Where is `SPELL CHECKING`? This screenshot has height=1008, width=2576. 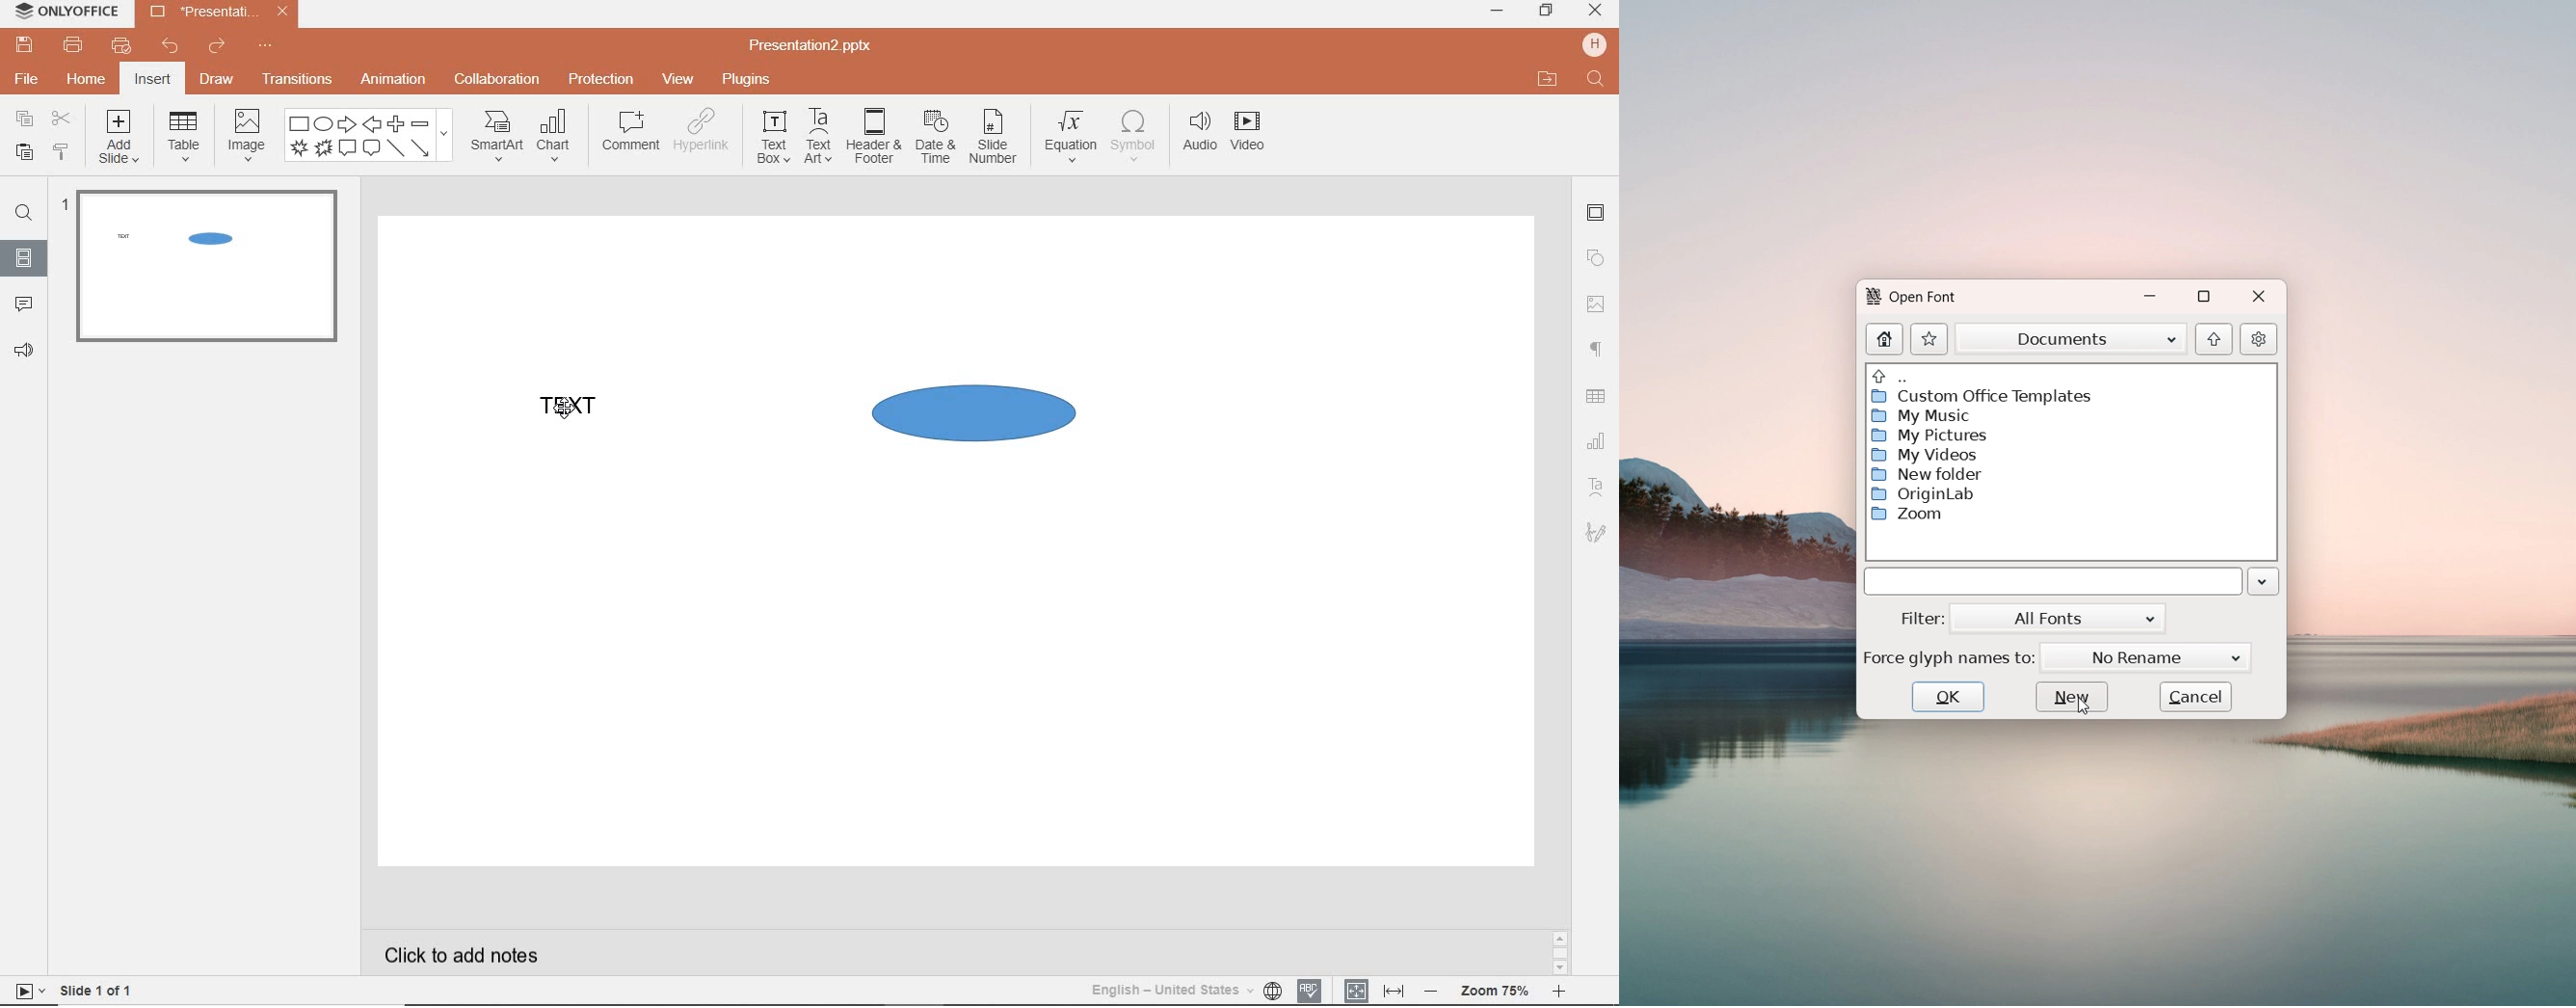 SPELL CHECKING is located at coordinates (1312, 990).